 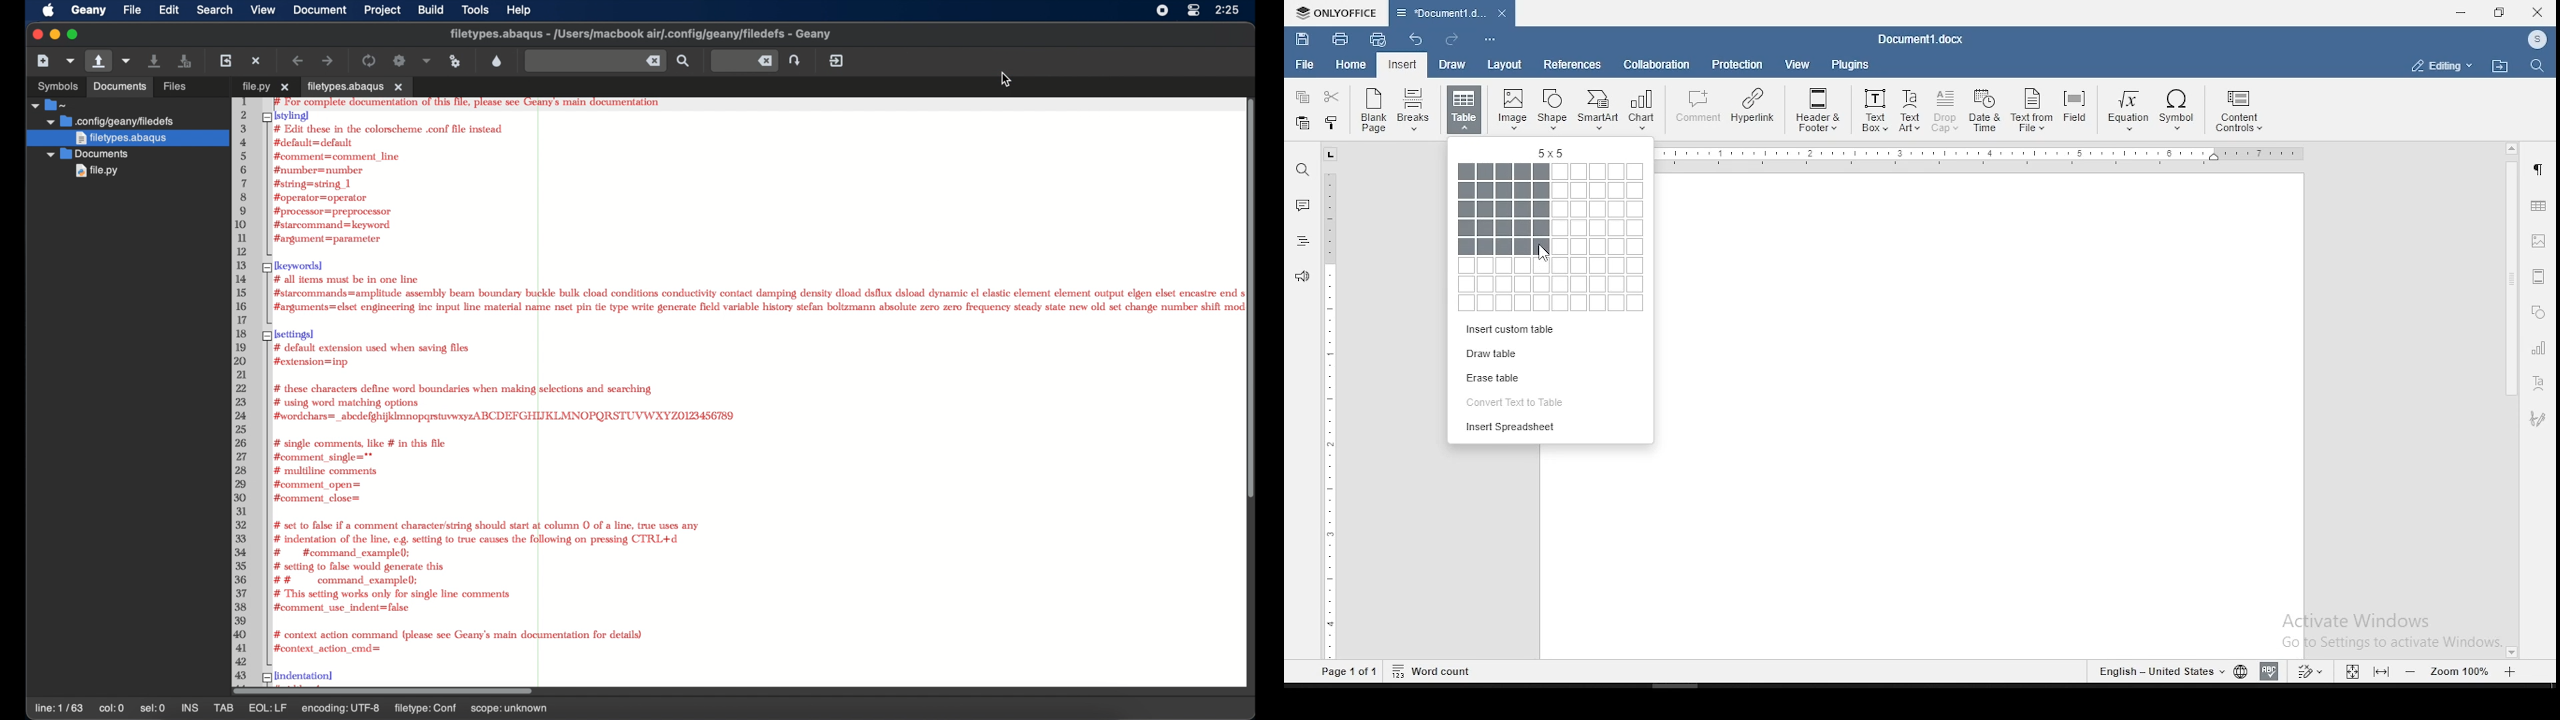 What do you see at coordinates (1340, 38) in the screenshot?
I see `print file` at bounding box center [1340, 38].